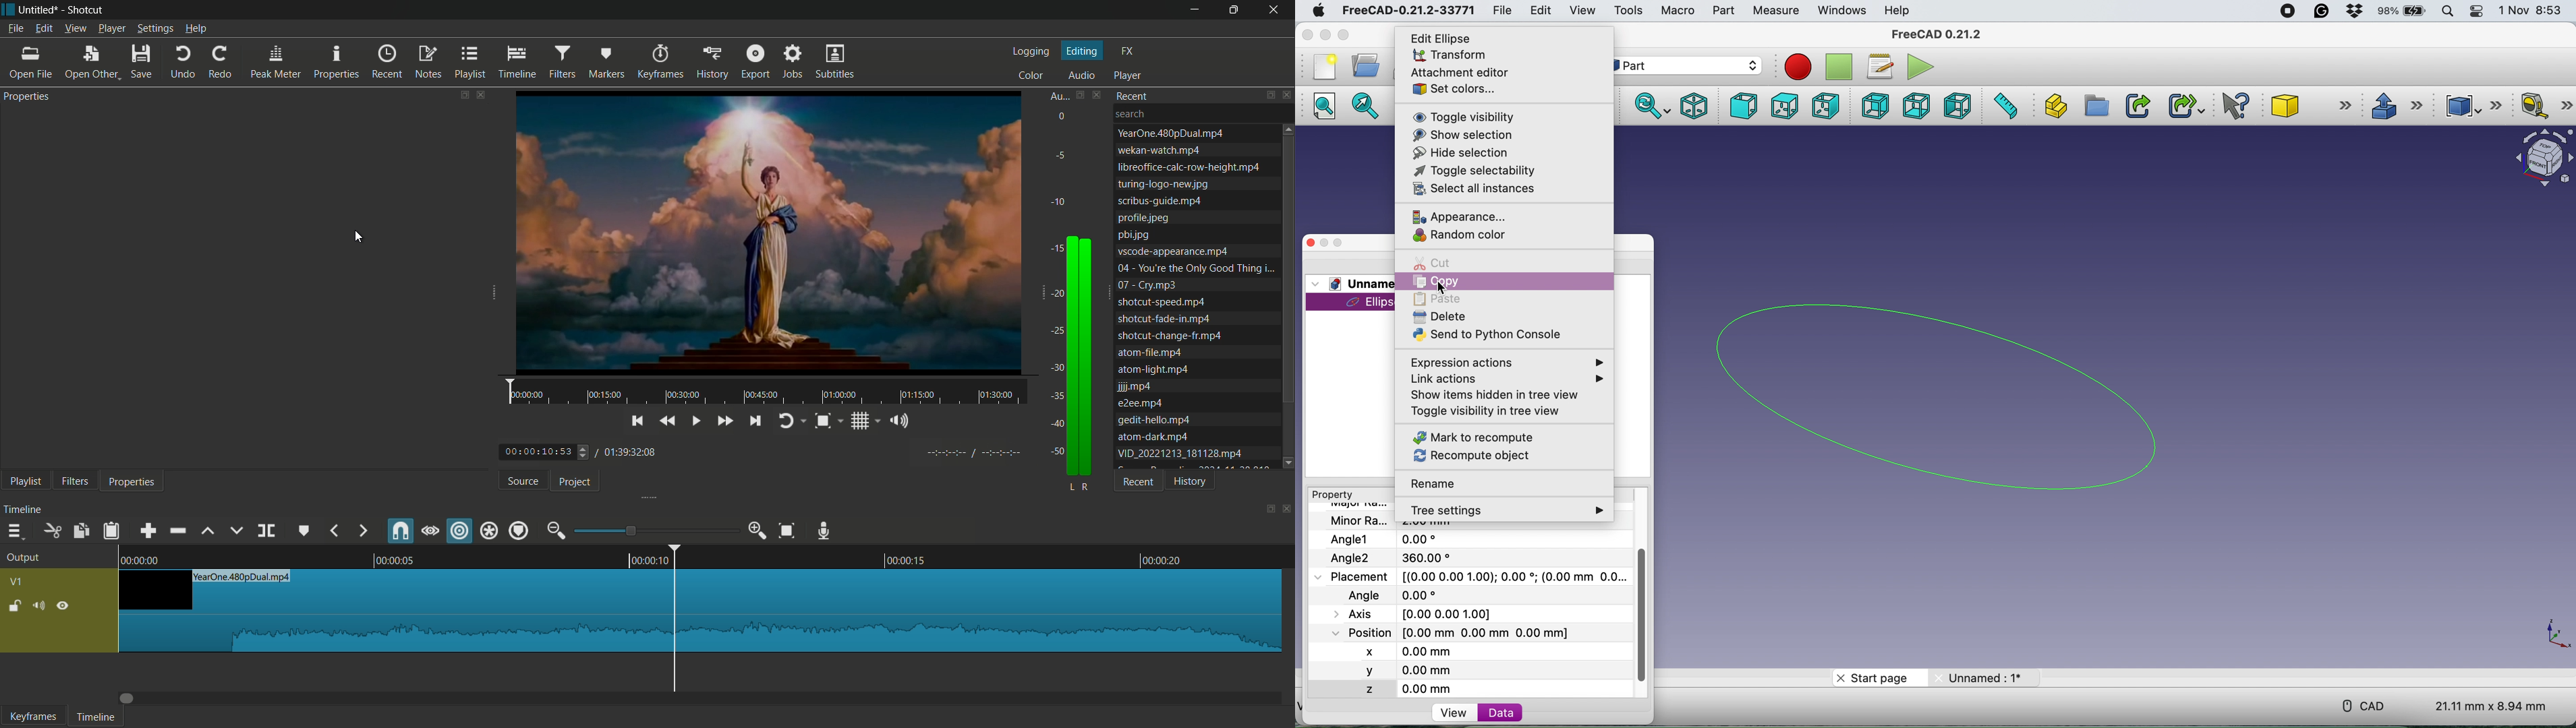 Image resolution: width=2576 pixels, height=728 pixels. Describe the element at coordinates (31, 64) in the screenshot. I see `open other` at that location.